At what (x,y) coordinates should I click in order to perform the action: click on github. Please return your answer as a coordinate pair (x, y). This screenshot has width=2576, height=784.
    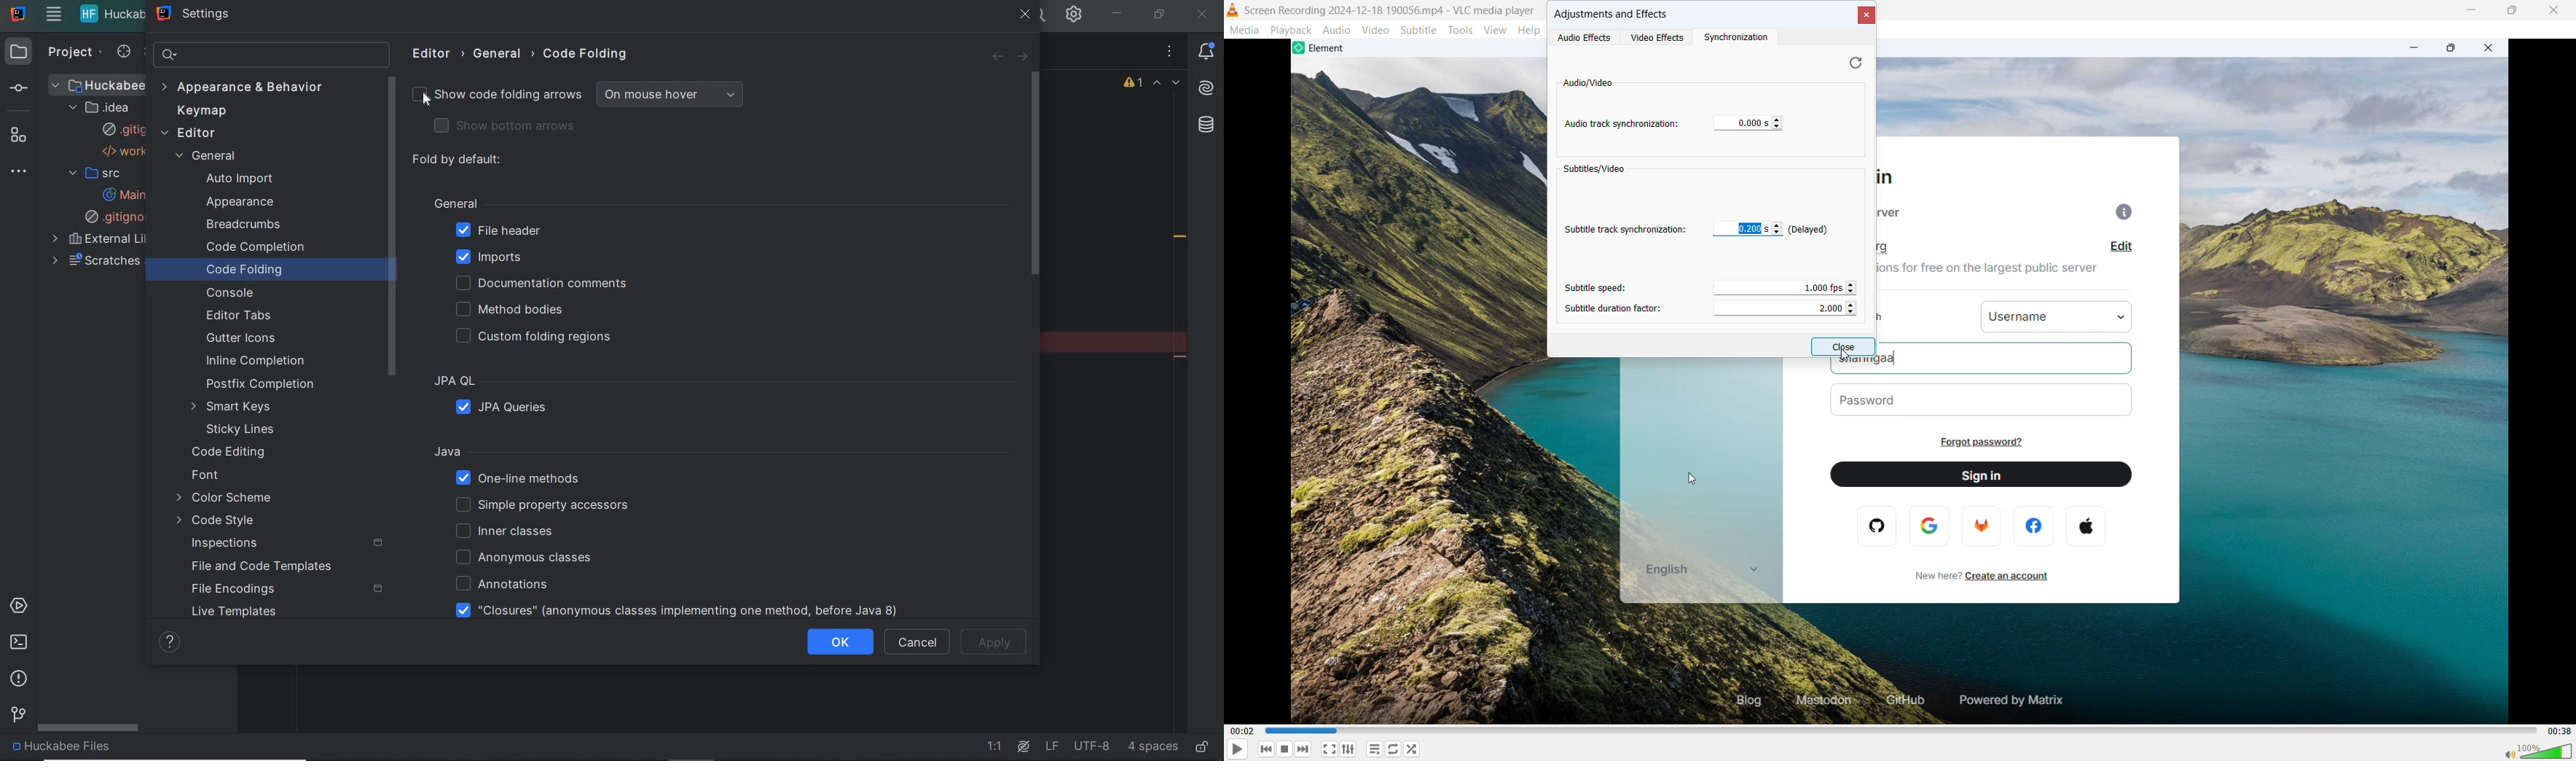
    Looking at the image, I should click on (1898, 699).